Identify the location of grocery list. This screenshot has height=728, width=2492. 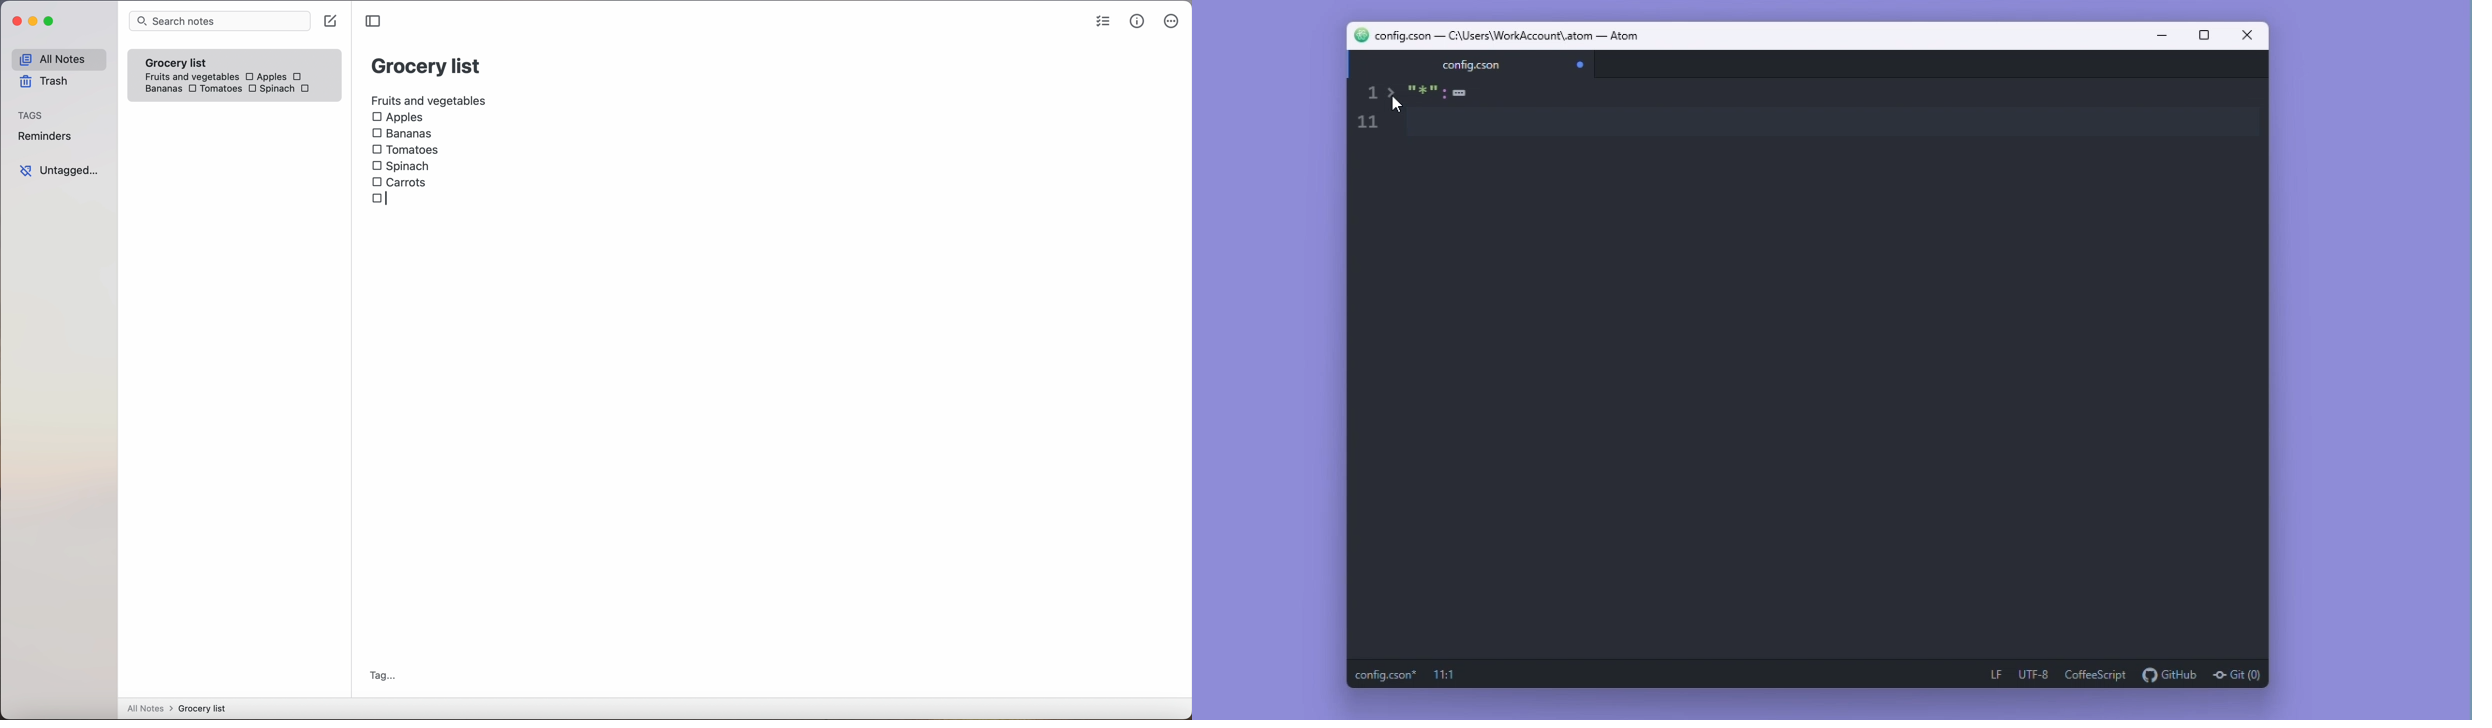
(427, 64).